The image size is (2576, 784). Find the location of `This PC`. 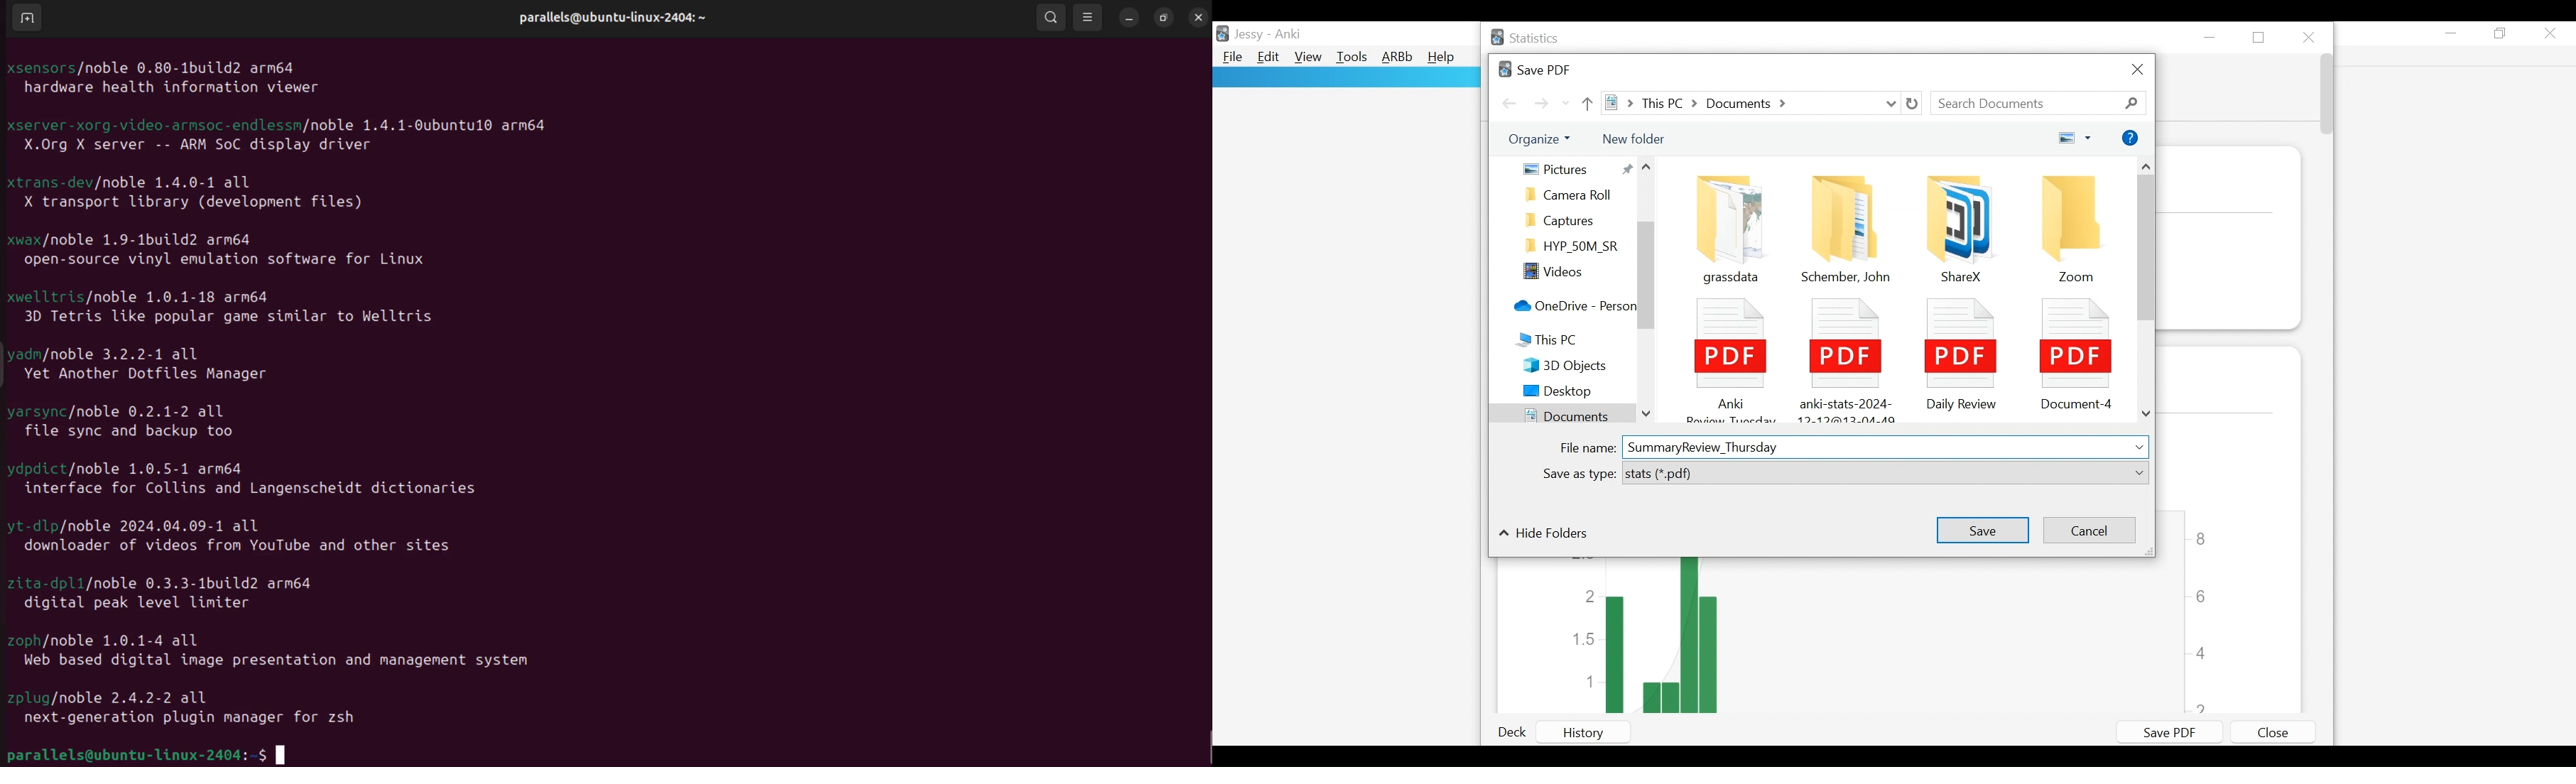

This PC is located at coordinates (1563, 342).